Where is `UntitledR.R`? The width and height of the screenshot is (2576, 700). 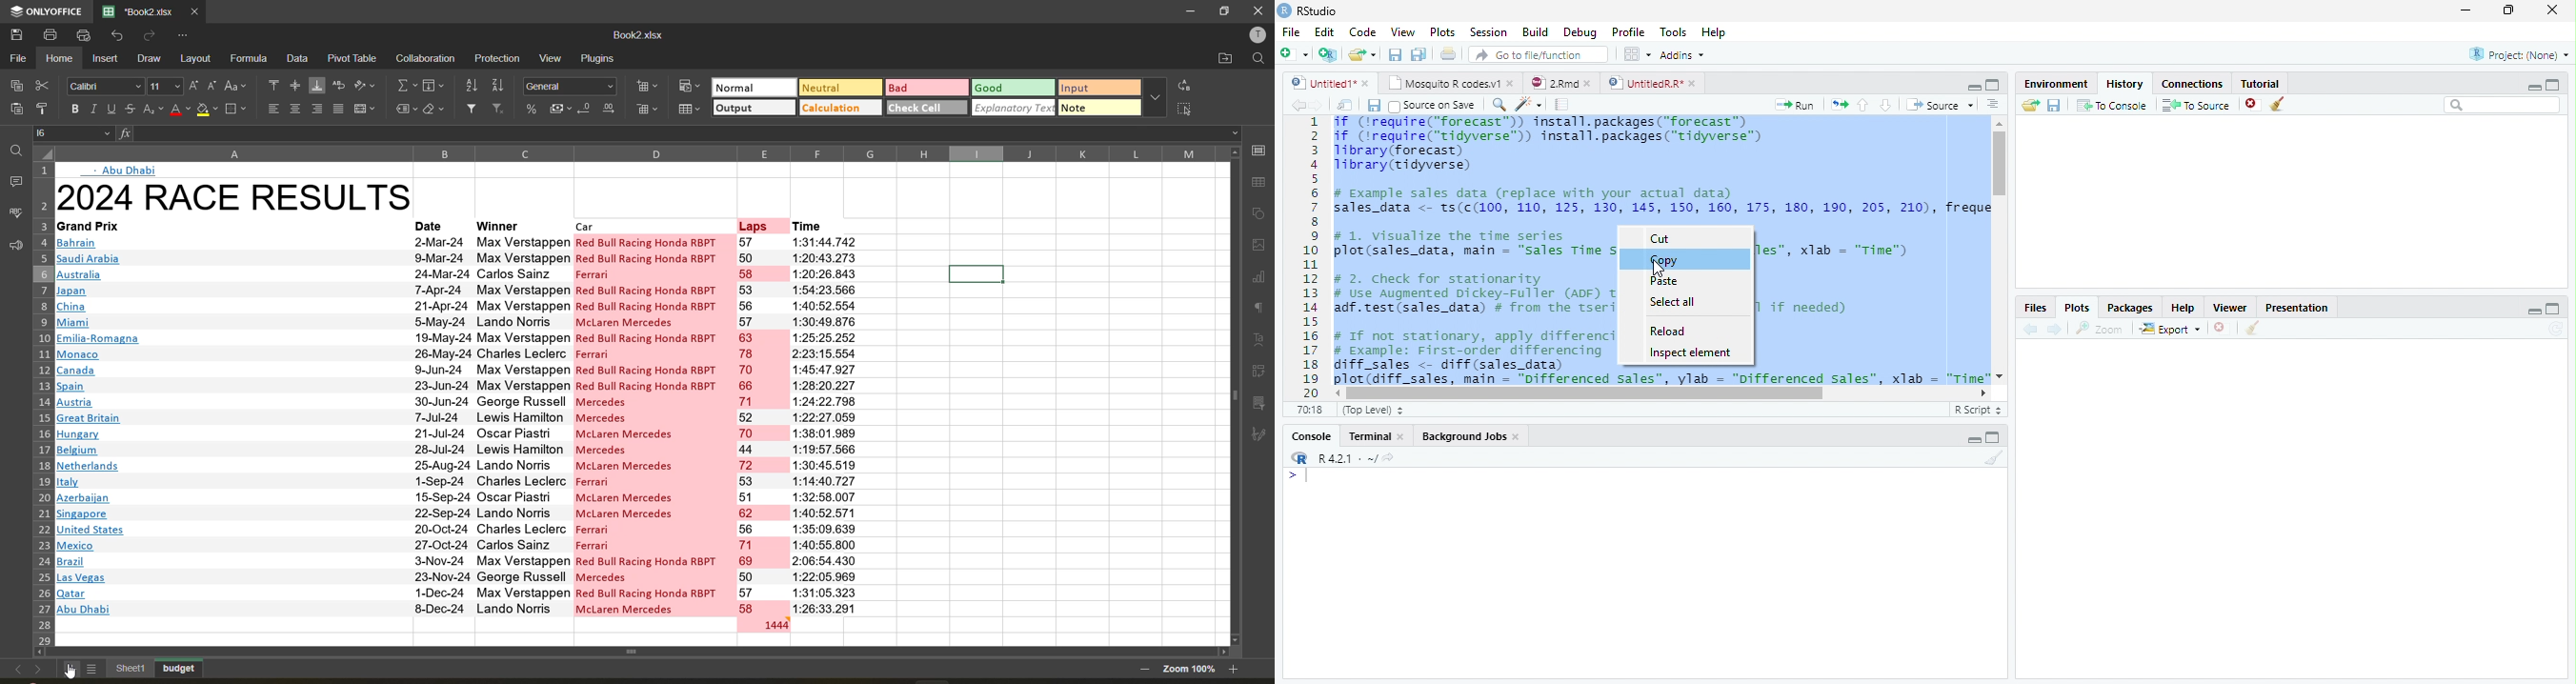 UntitledR.R is located at coordinates (1656, 84).